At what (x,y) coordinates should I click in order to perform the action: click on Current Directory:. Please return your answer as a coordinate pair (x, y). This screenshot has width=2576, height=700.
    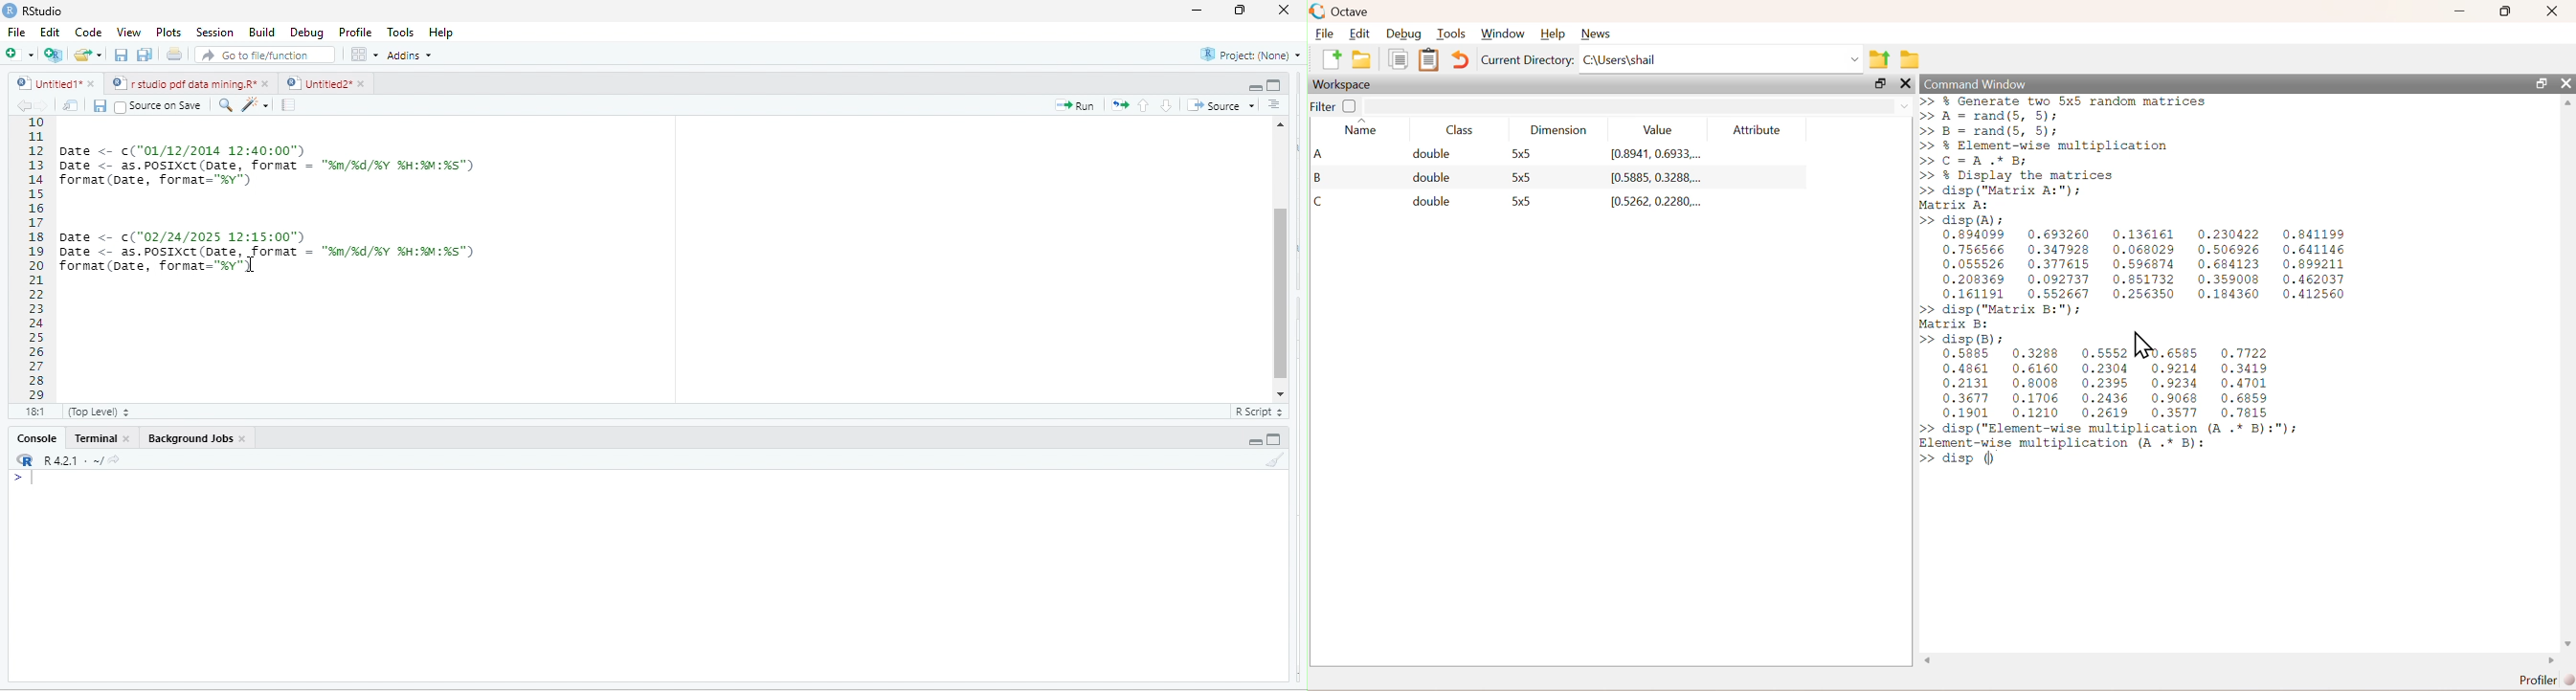
    Looking at the image, I should click on (1526, 63).